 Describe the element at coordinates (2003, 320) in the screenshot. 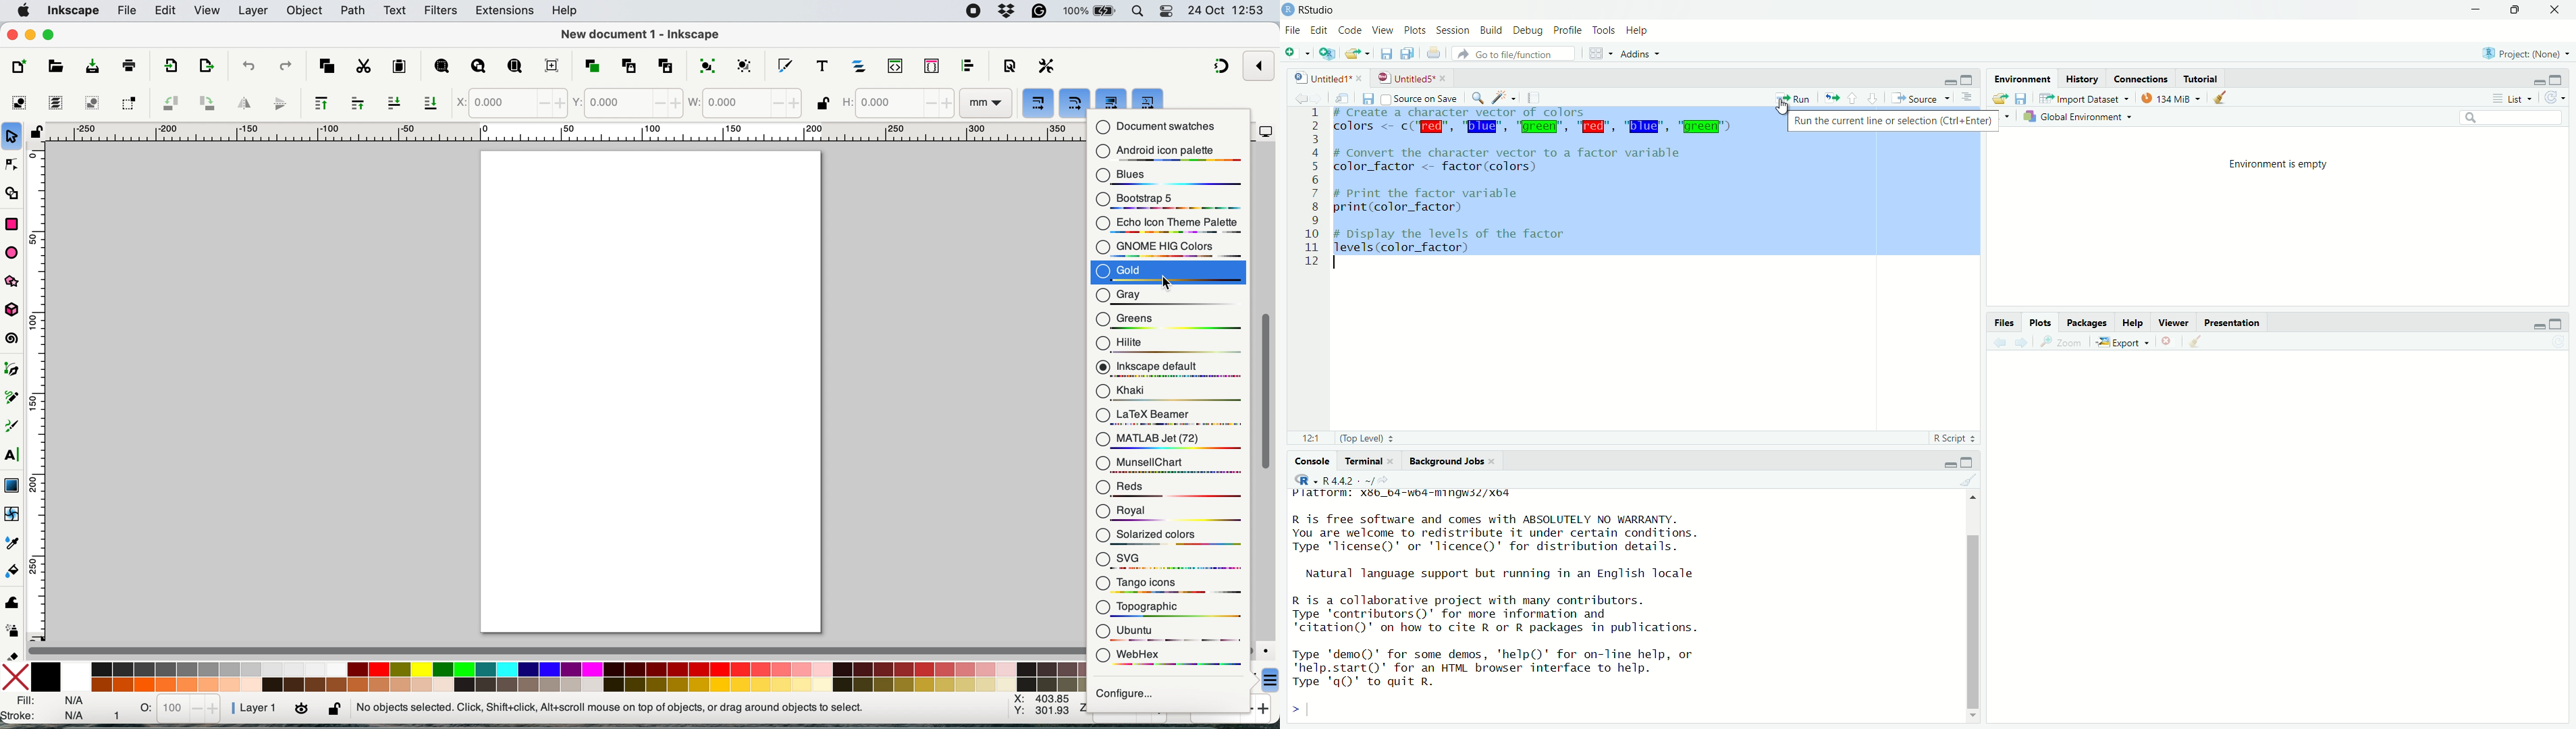

I see `Files` at that location.